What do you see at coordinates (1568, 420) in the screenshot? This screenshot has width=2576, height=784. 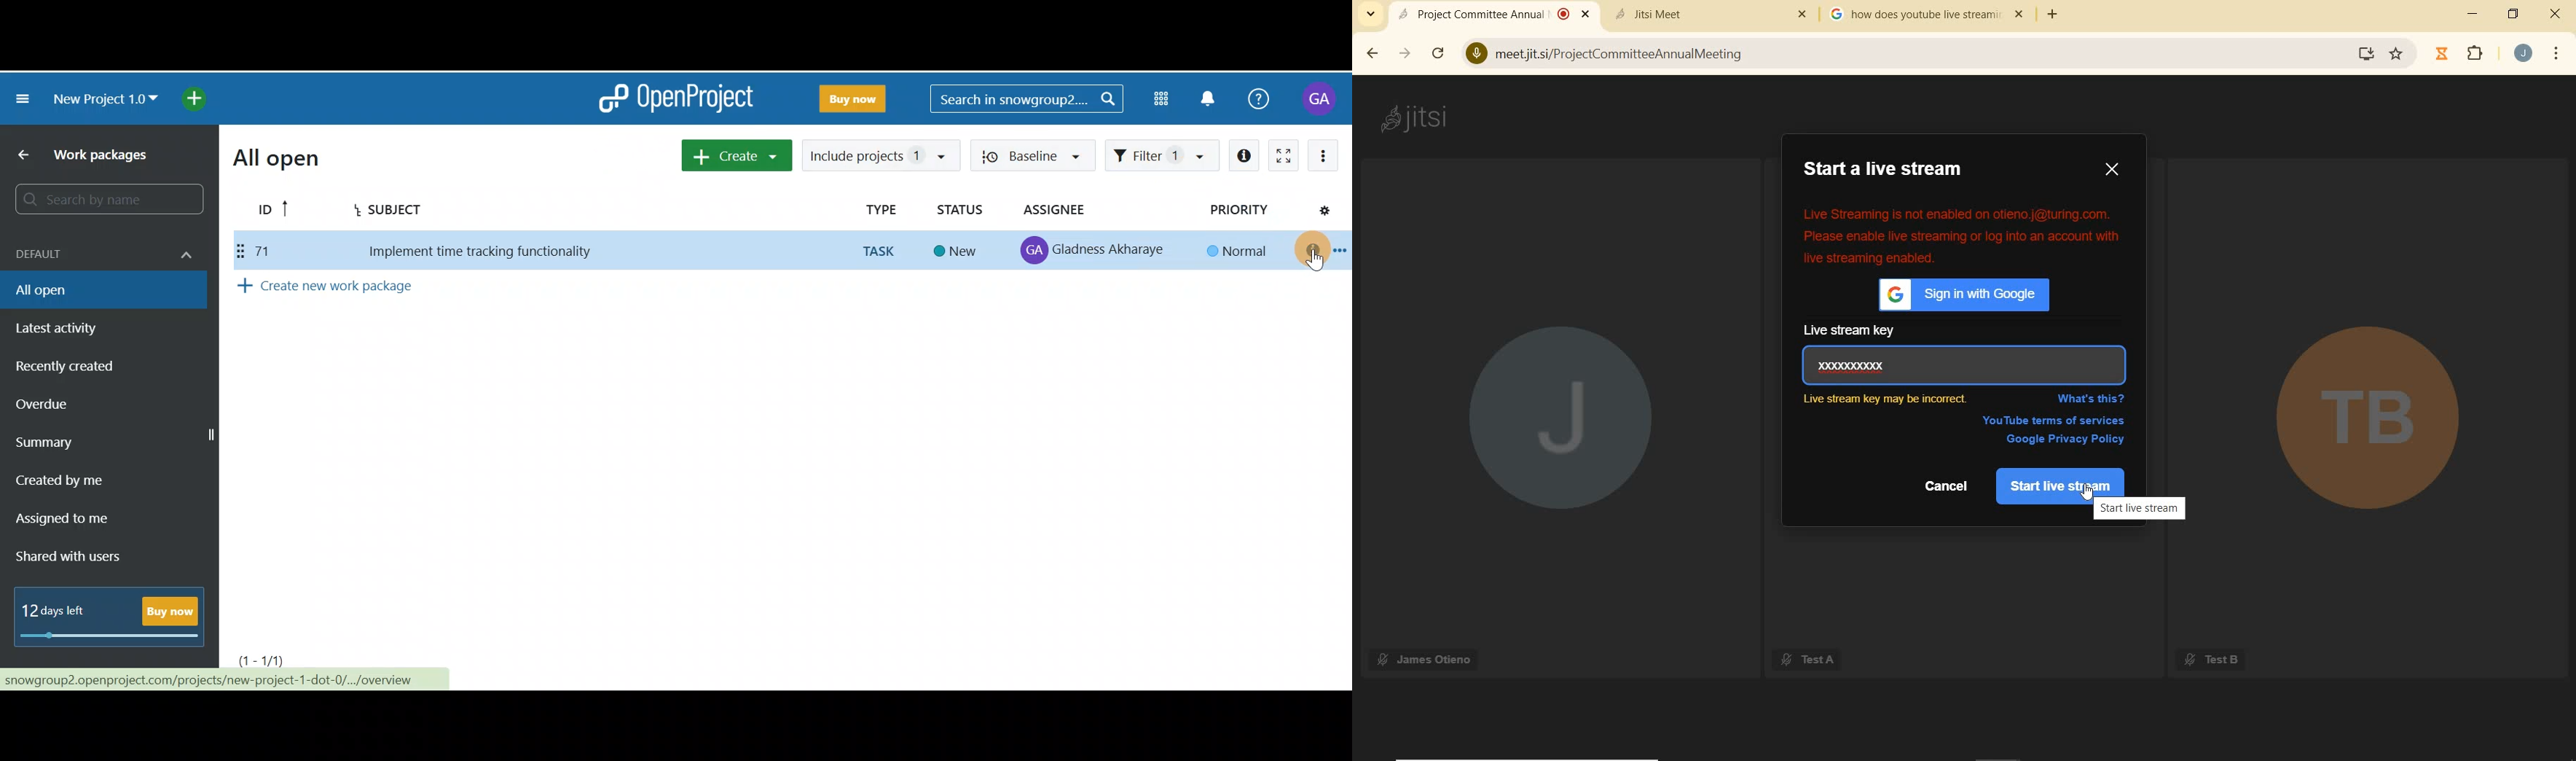 I see `J` at bounding box center [1568, 420].